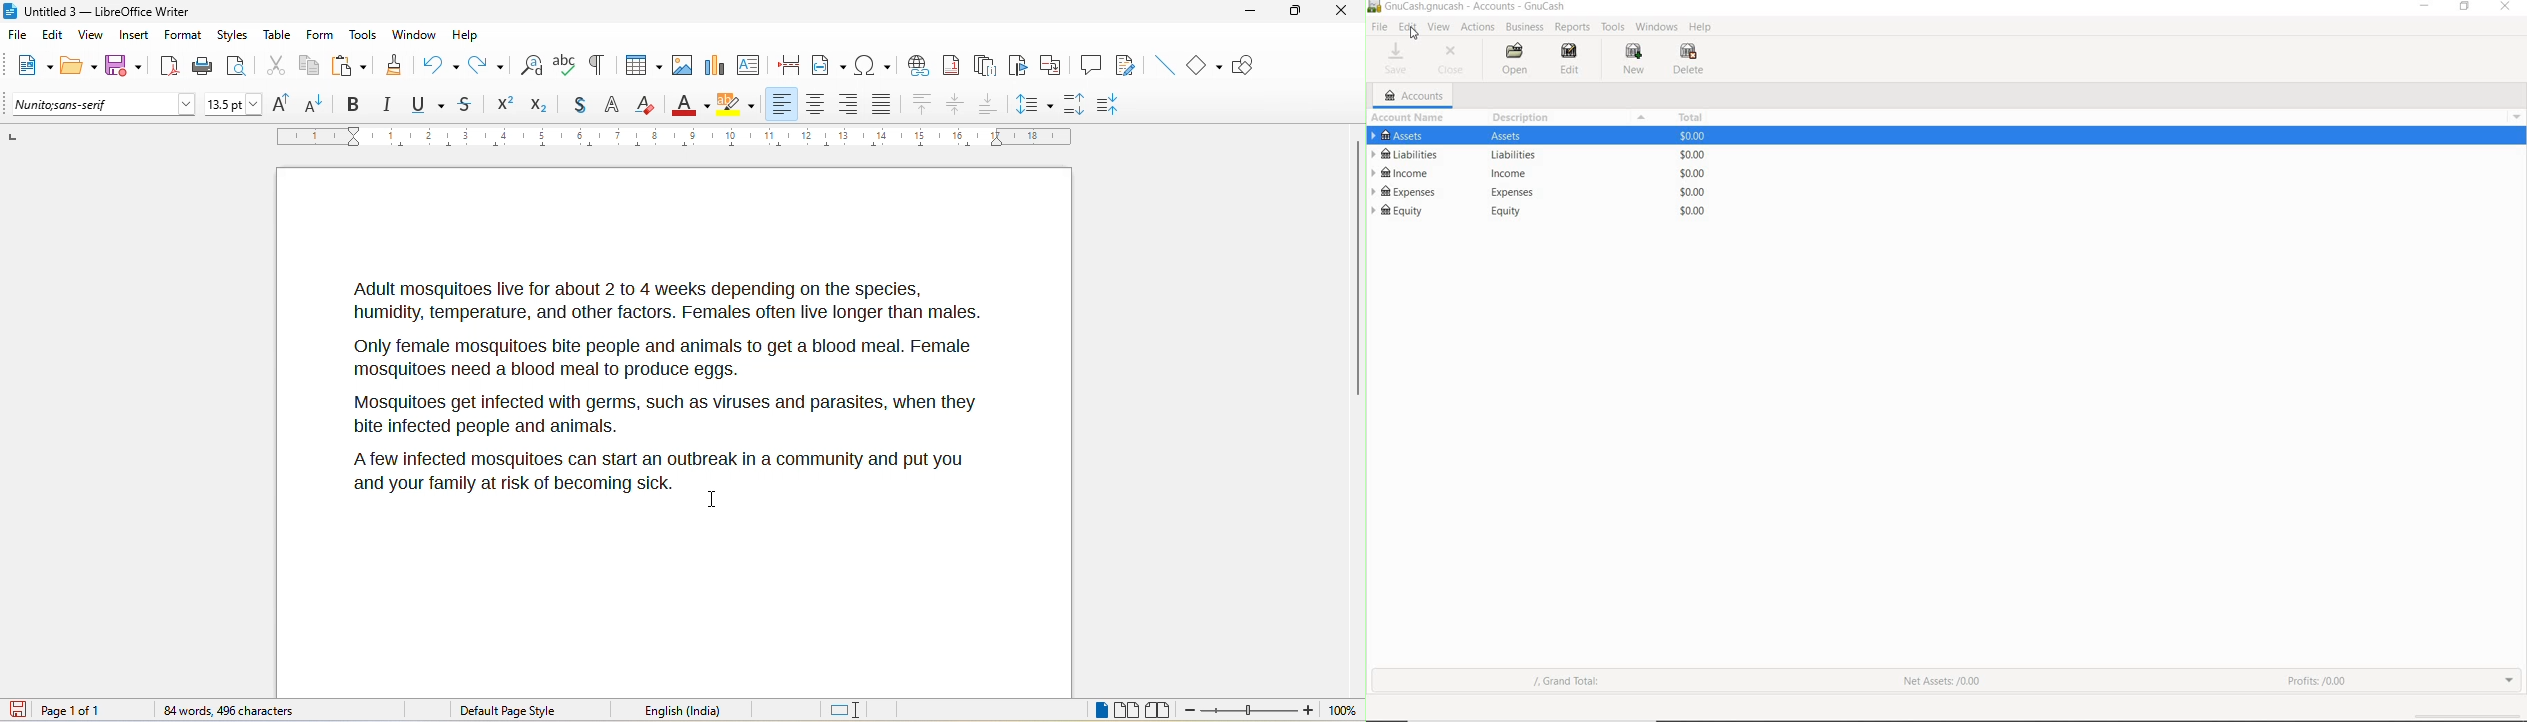  I want to click on font size, so click(234, 105).